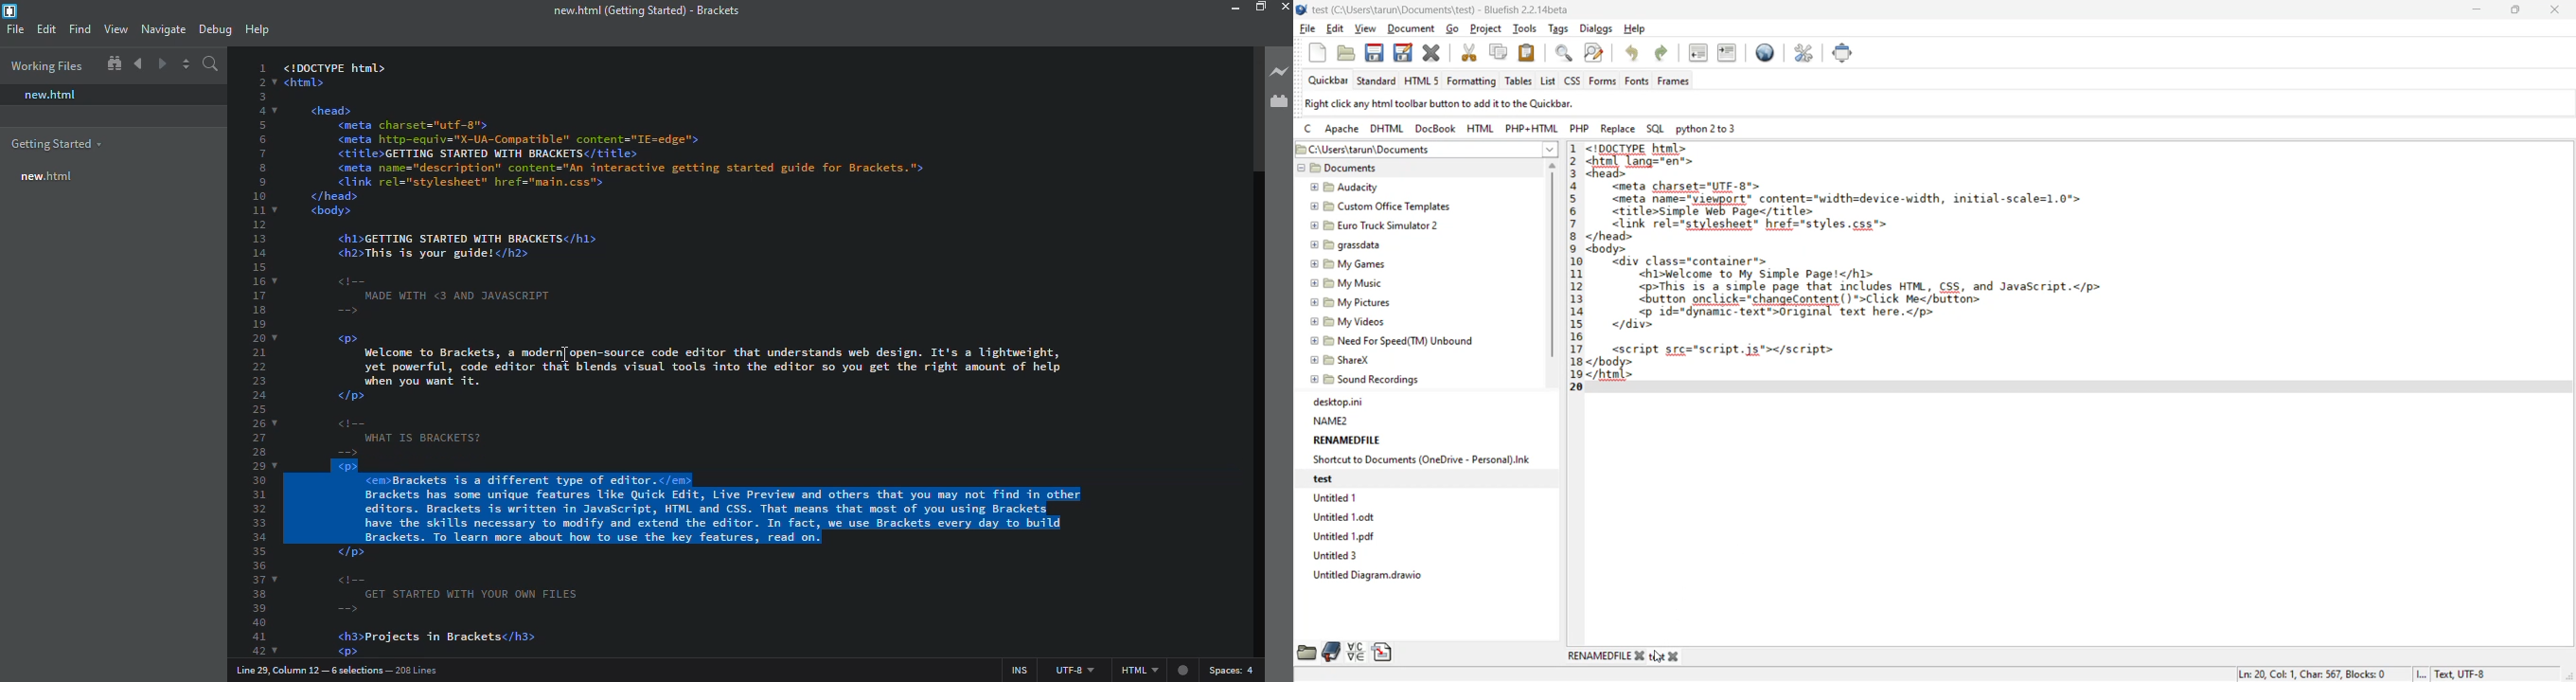  What do you see at coordinates (1067, 667) in the screenshot?
I see `utf 8` at bounding box center [1067, 667].